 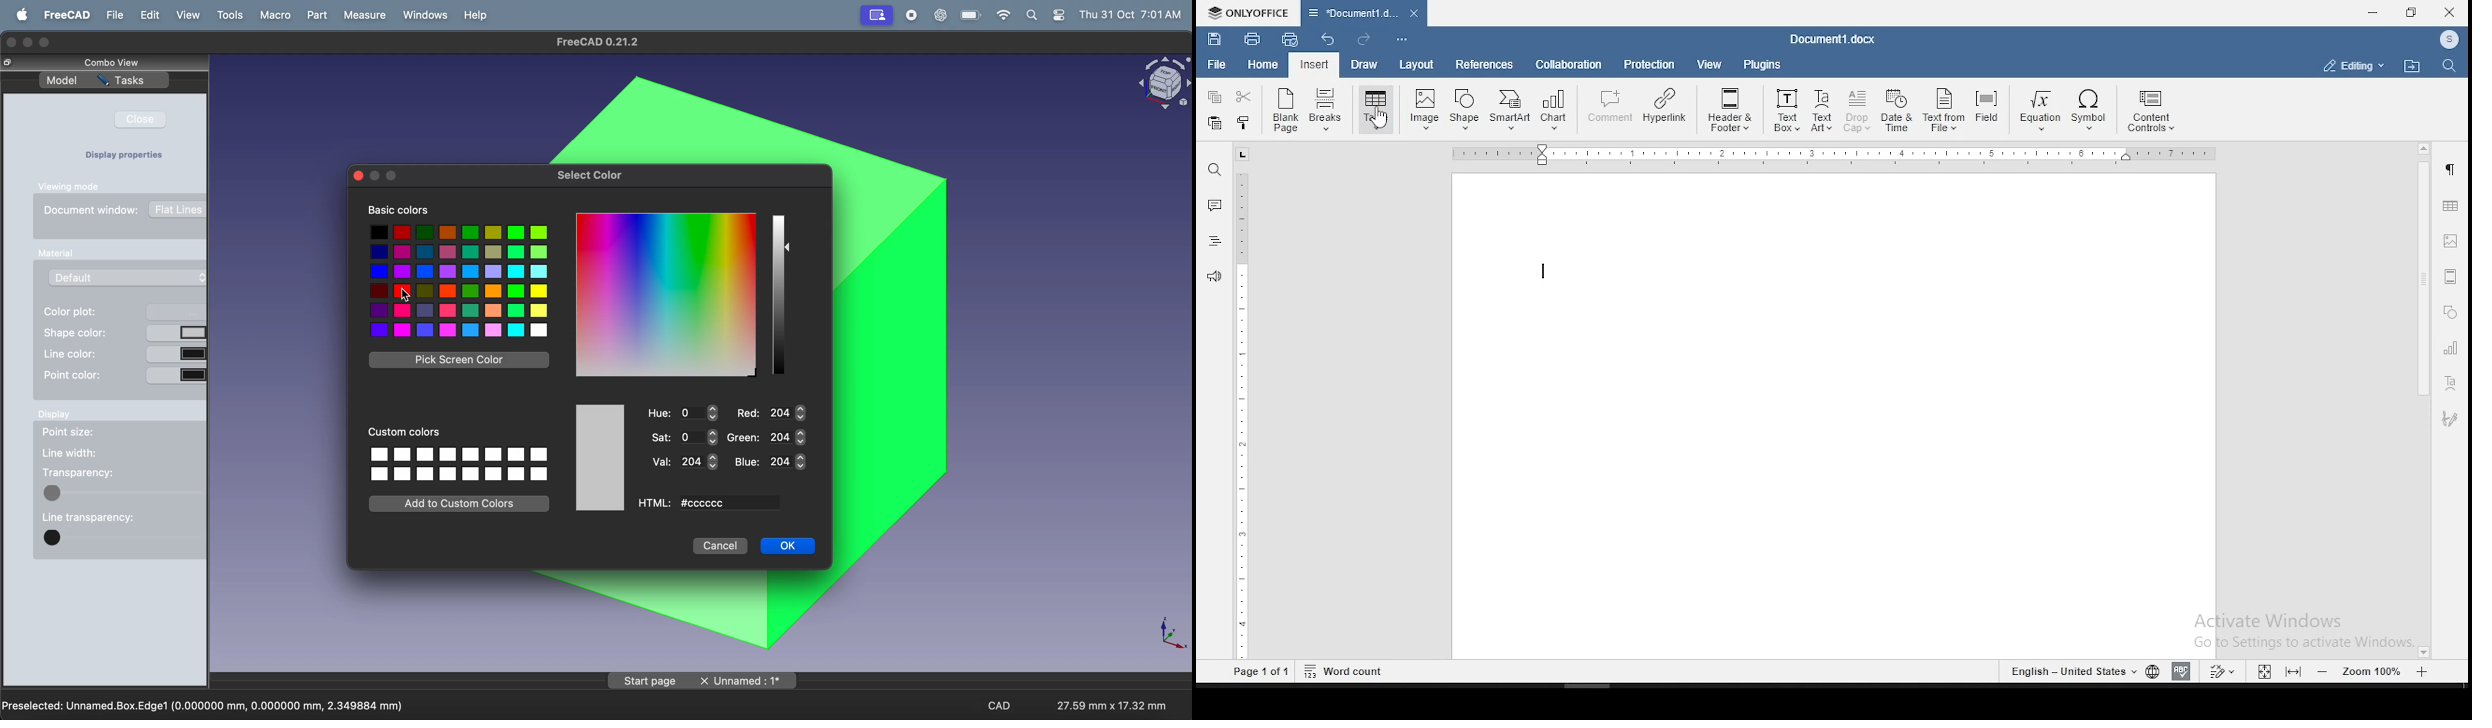 I want to click on option, so click(x=458, y=464).